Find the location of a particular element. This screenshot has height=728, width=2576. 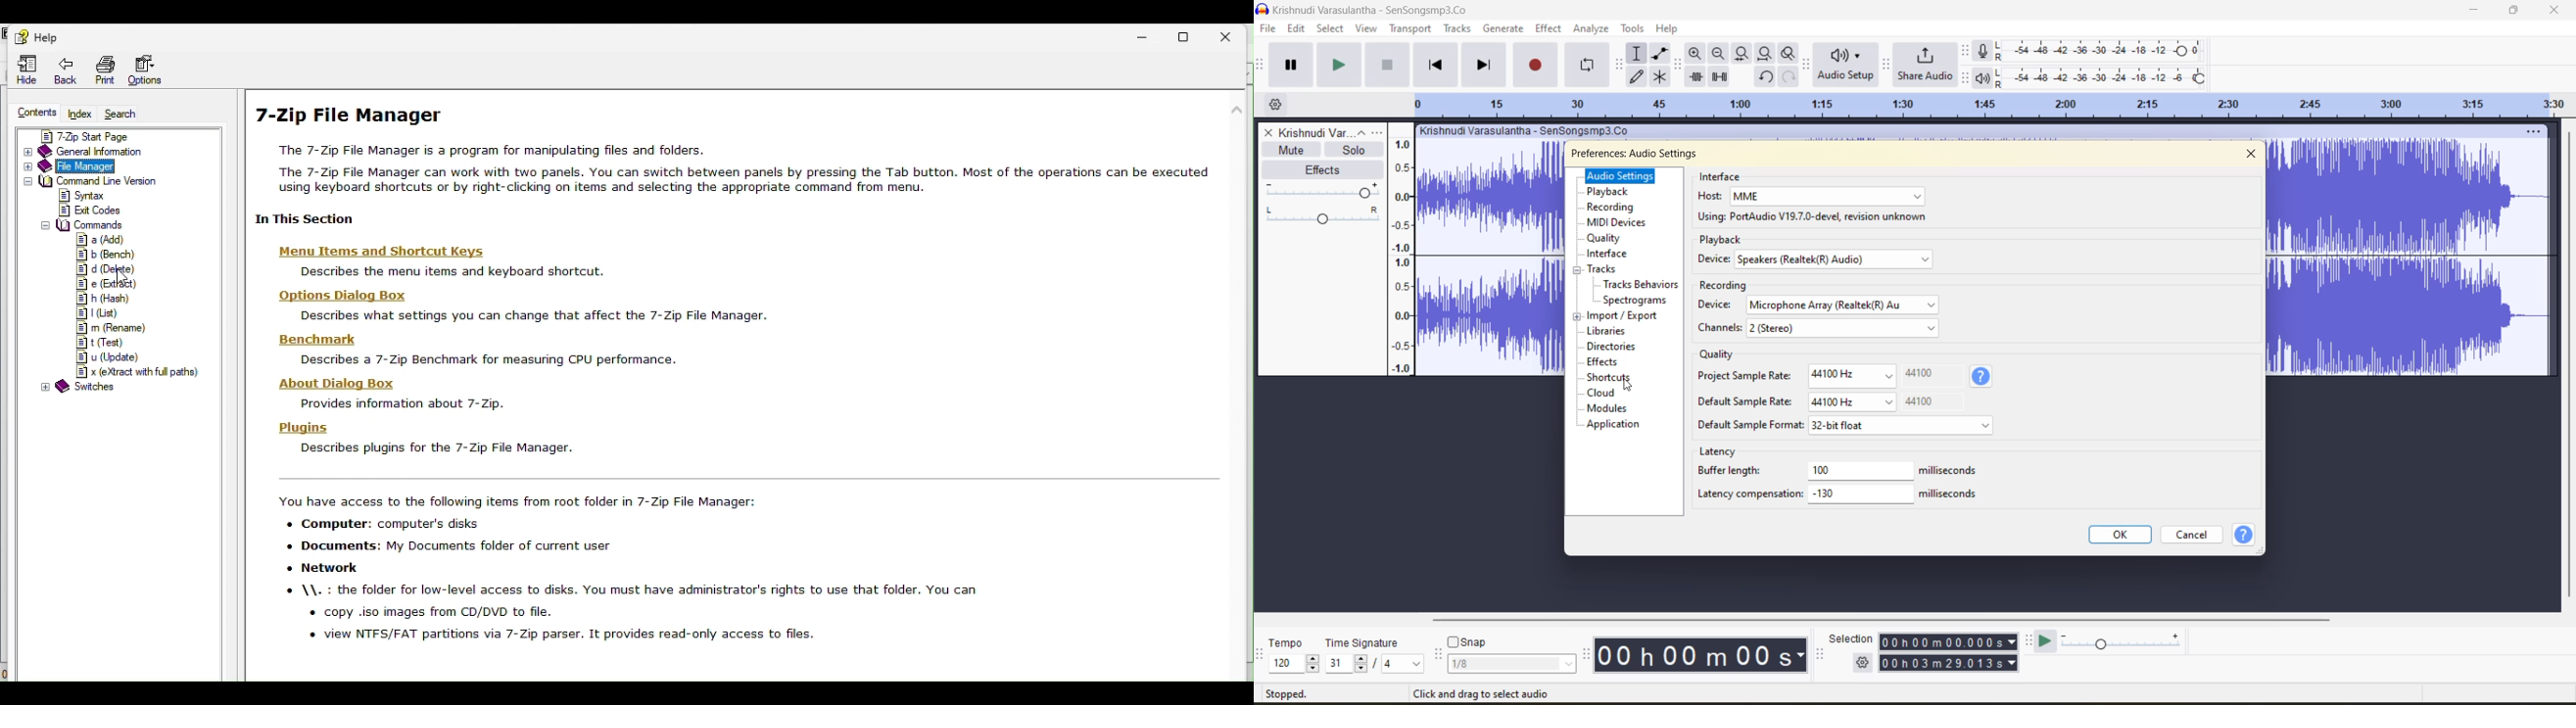

selection is located at coordinates (1853, 638).